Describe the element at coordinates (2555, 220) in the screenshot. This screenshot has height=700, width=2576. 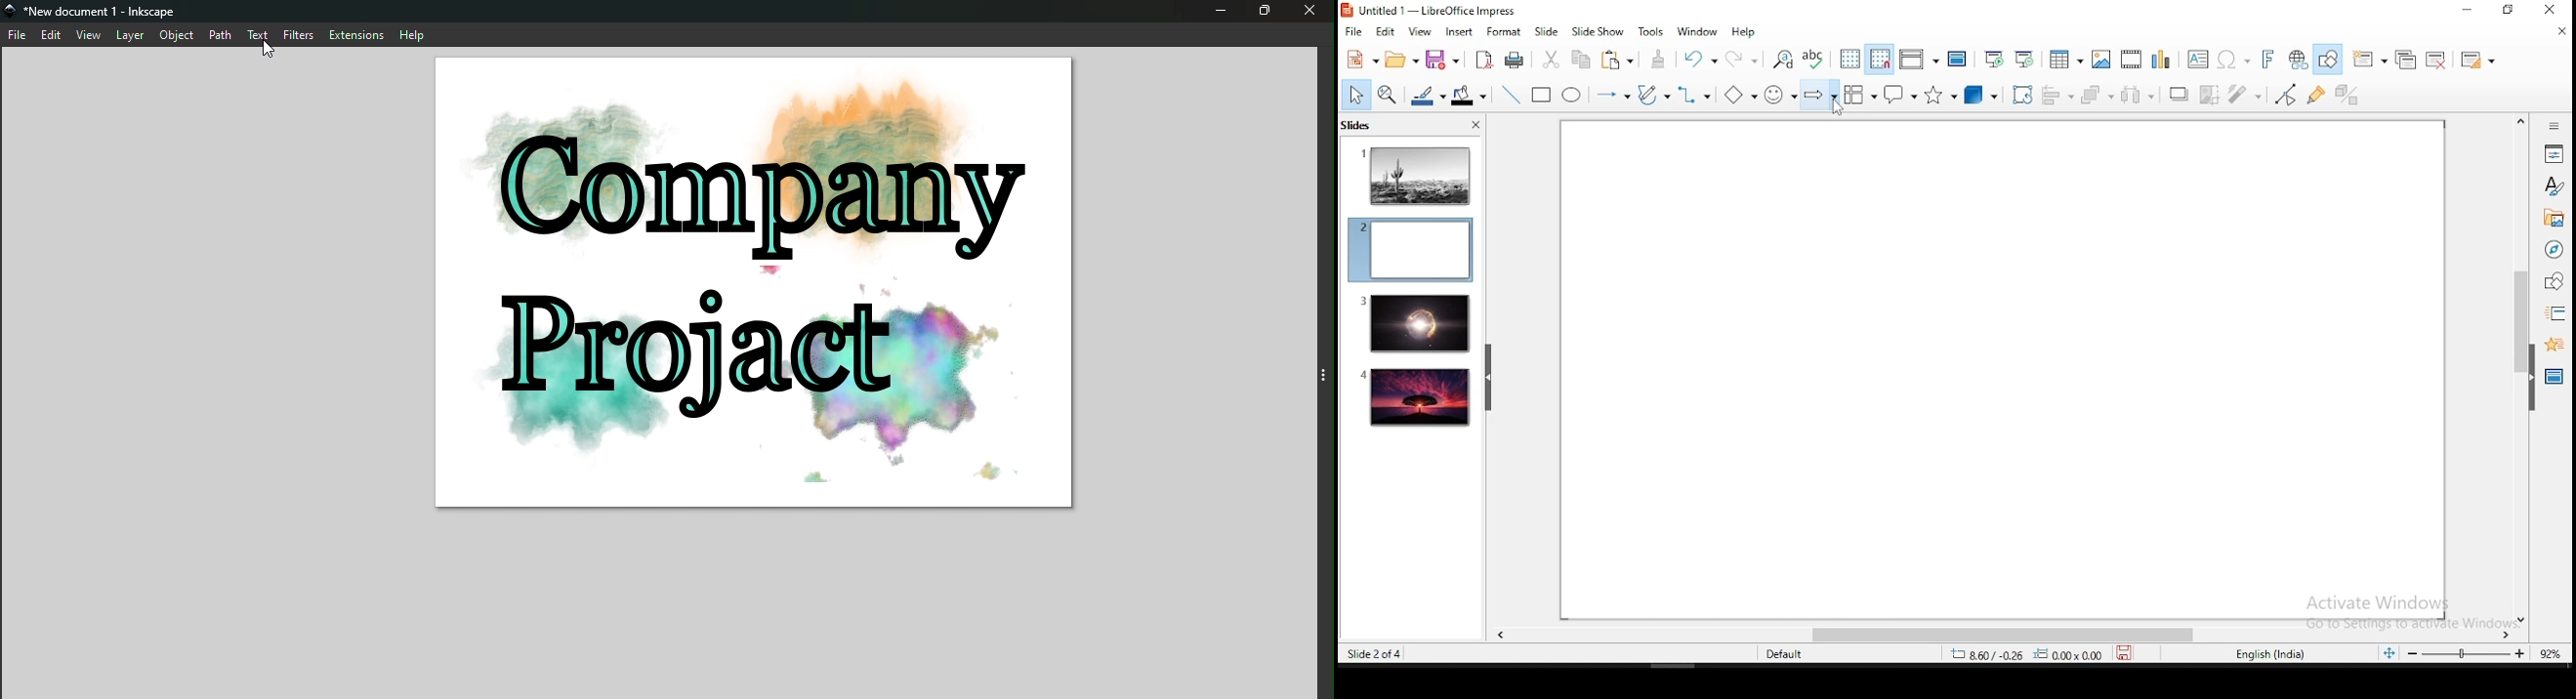
I see `gallery` at that location.